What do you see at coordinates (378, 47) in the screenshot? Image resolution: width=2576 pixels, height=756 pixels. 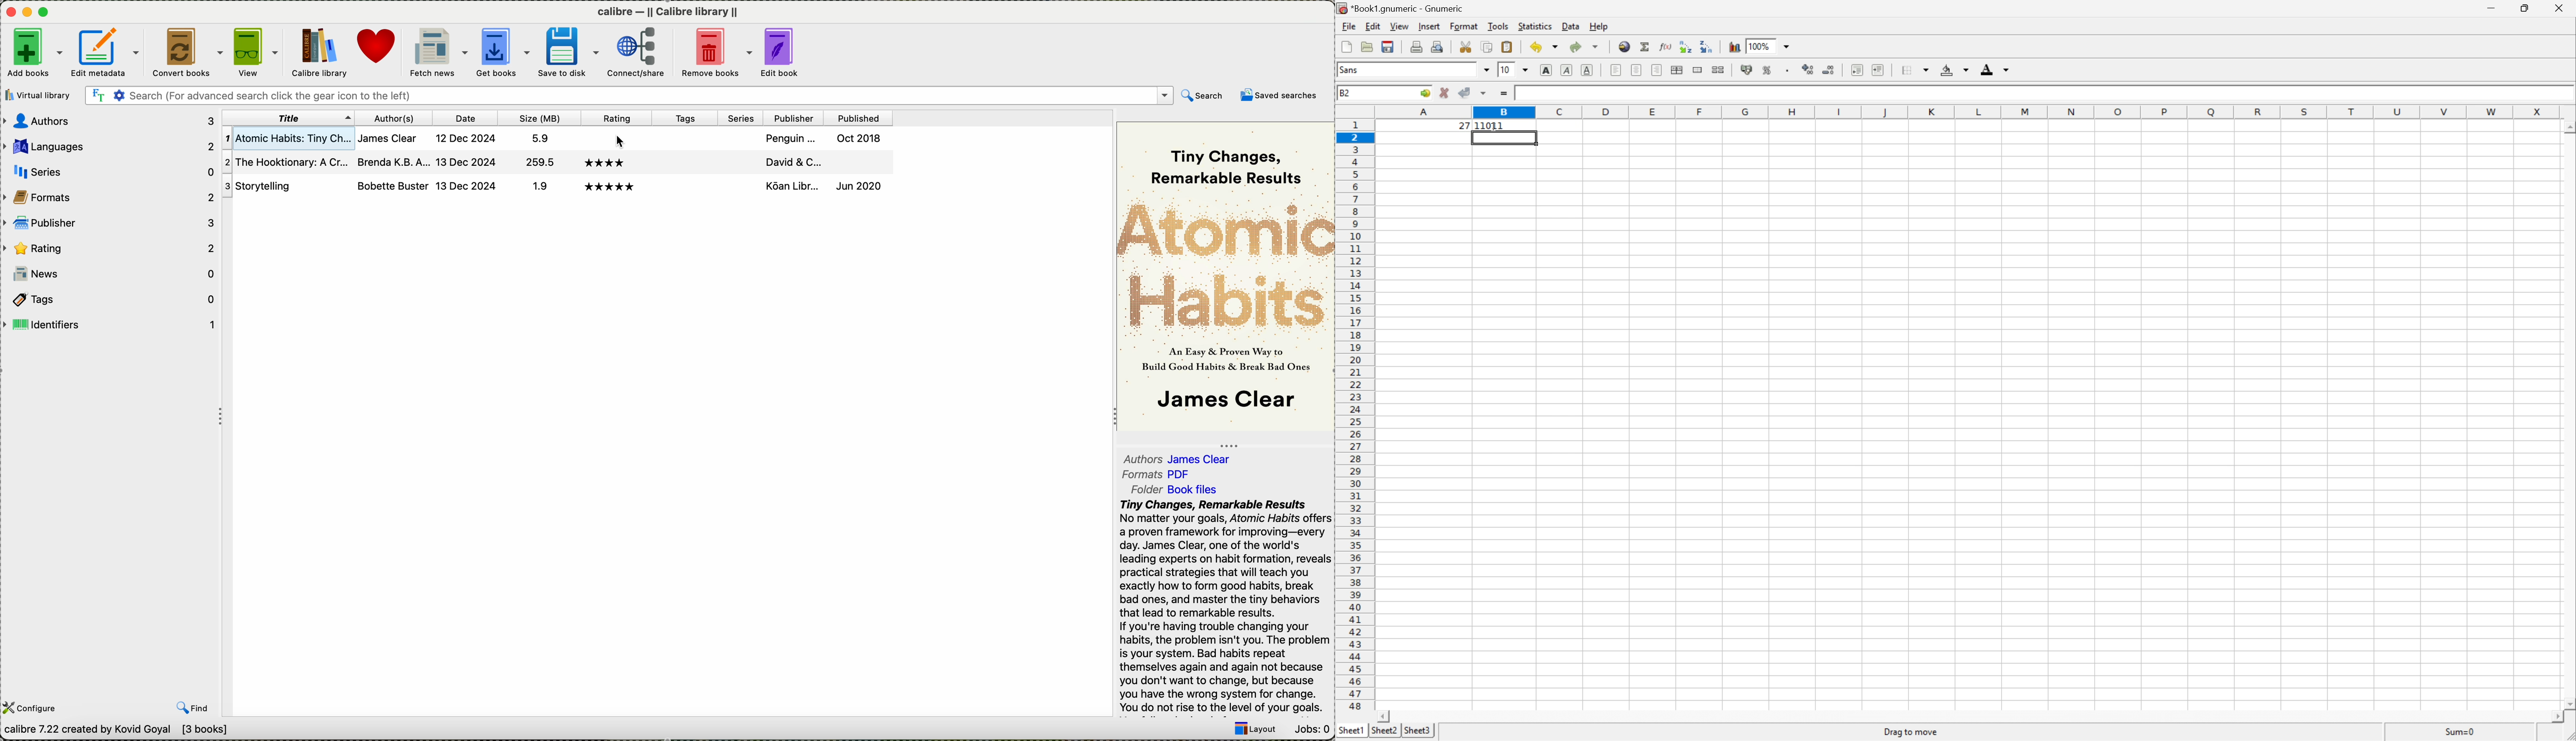 I see `donate` at bounding box center [378, 47].